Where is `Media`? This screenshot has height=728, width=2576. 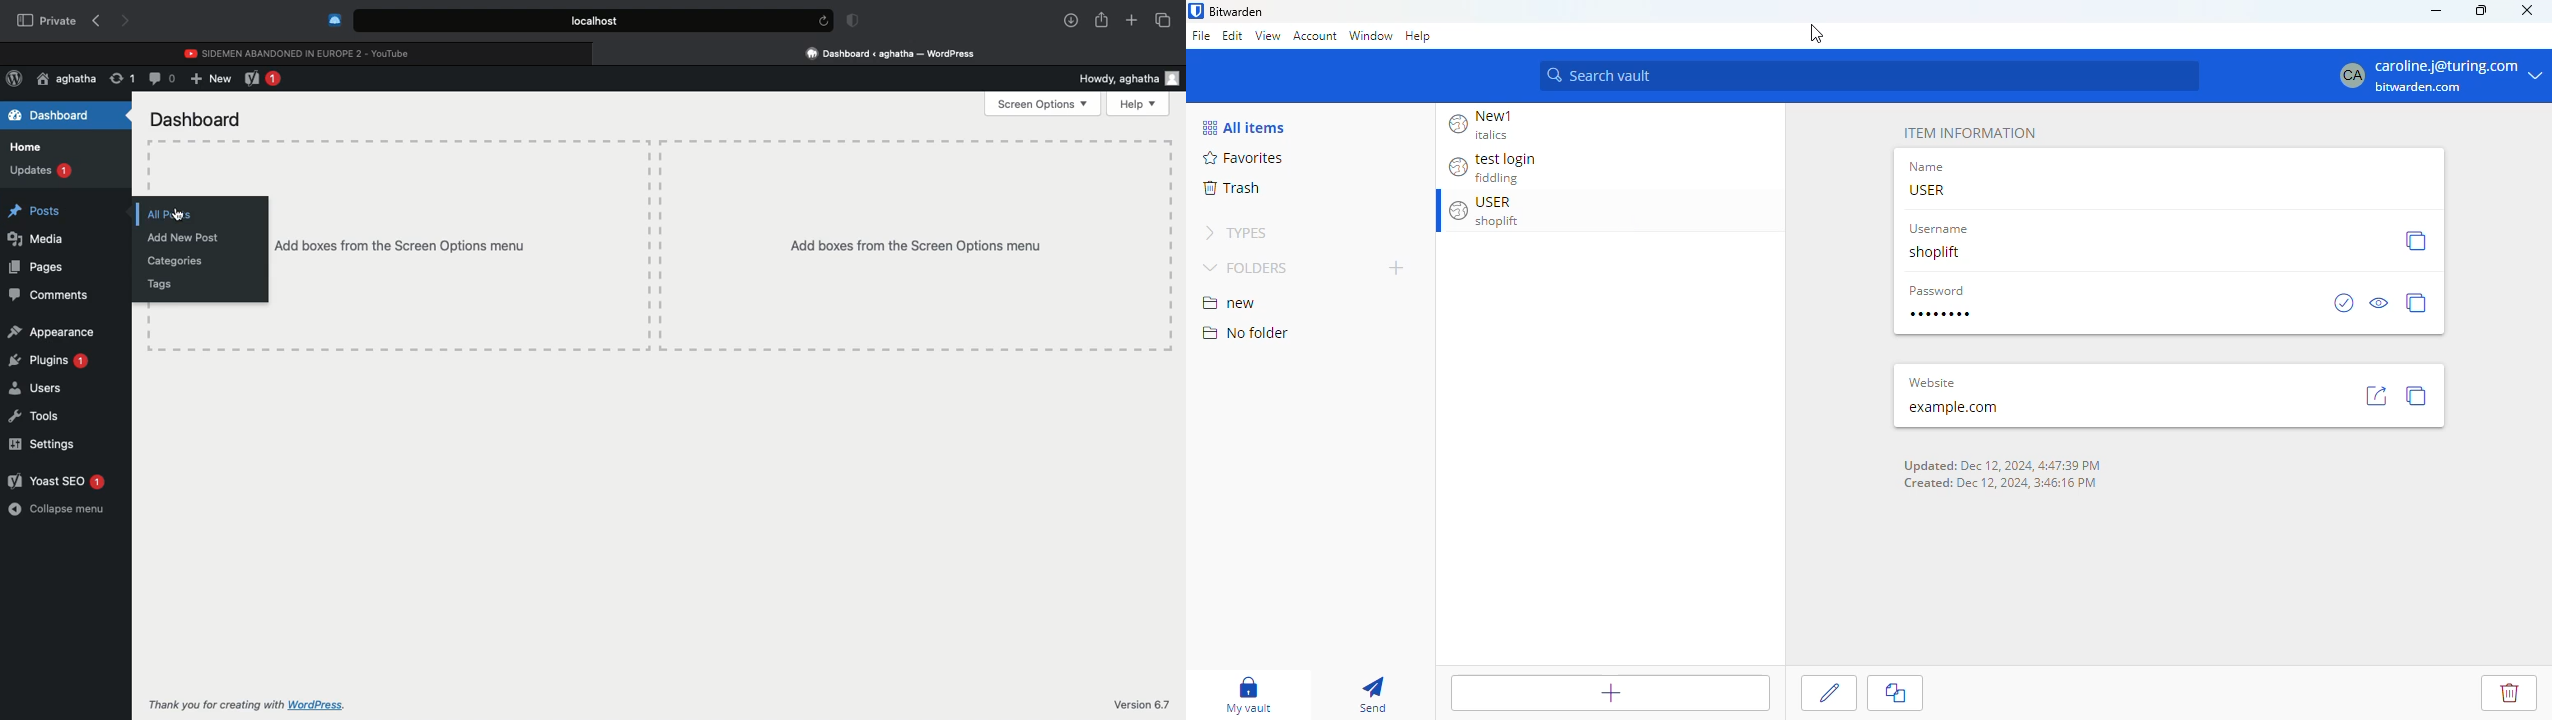 Media is located at coordinates (44, 239).